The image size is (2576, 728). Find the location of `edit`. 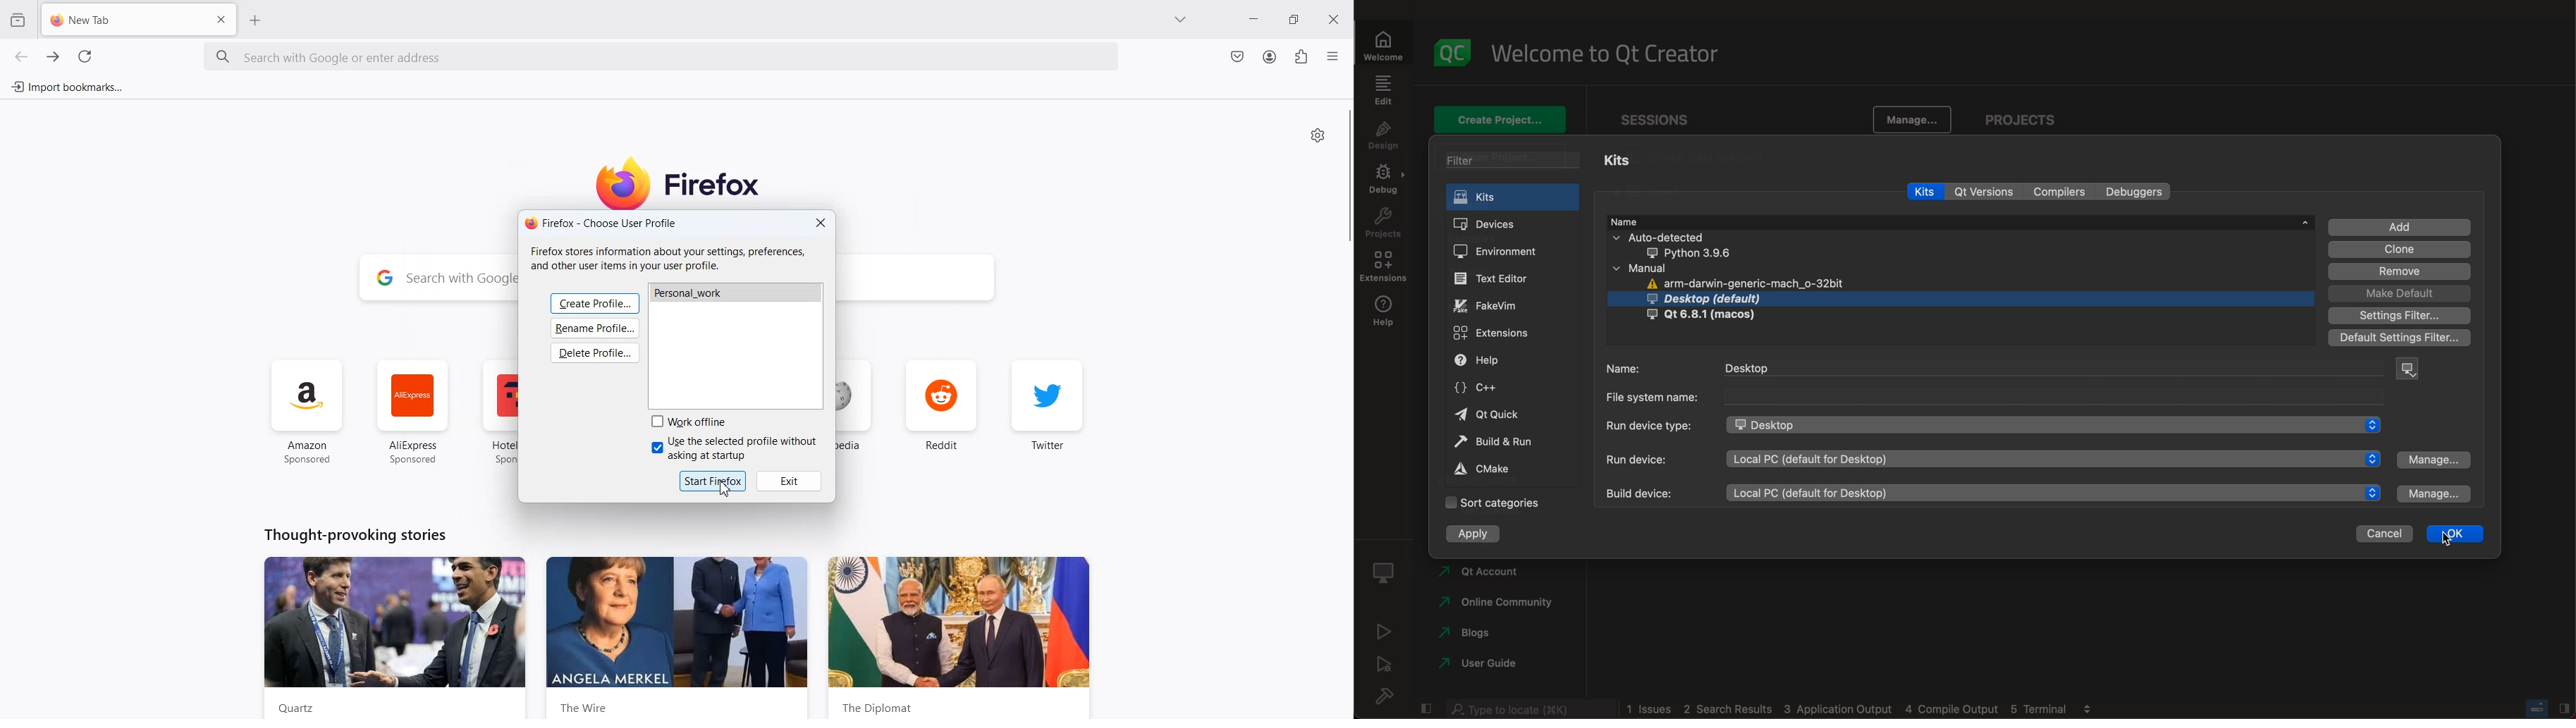

edit is located at coordinates (1384, 90).